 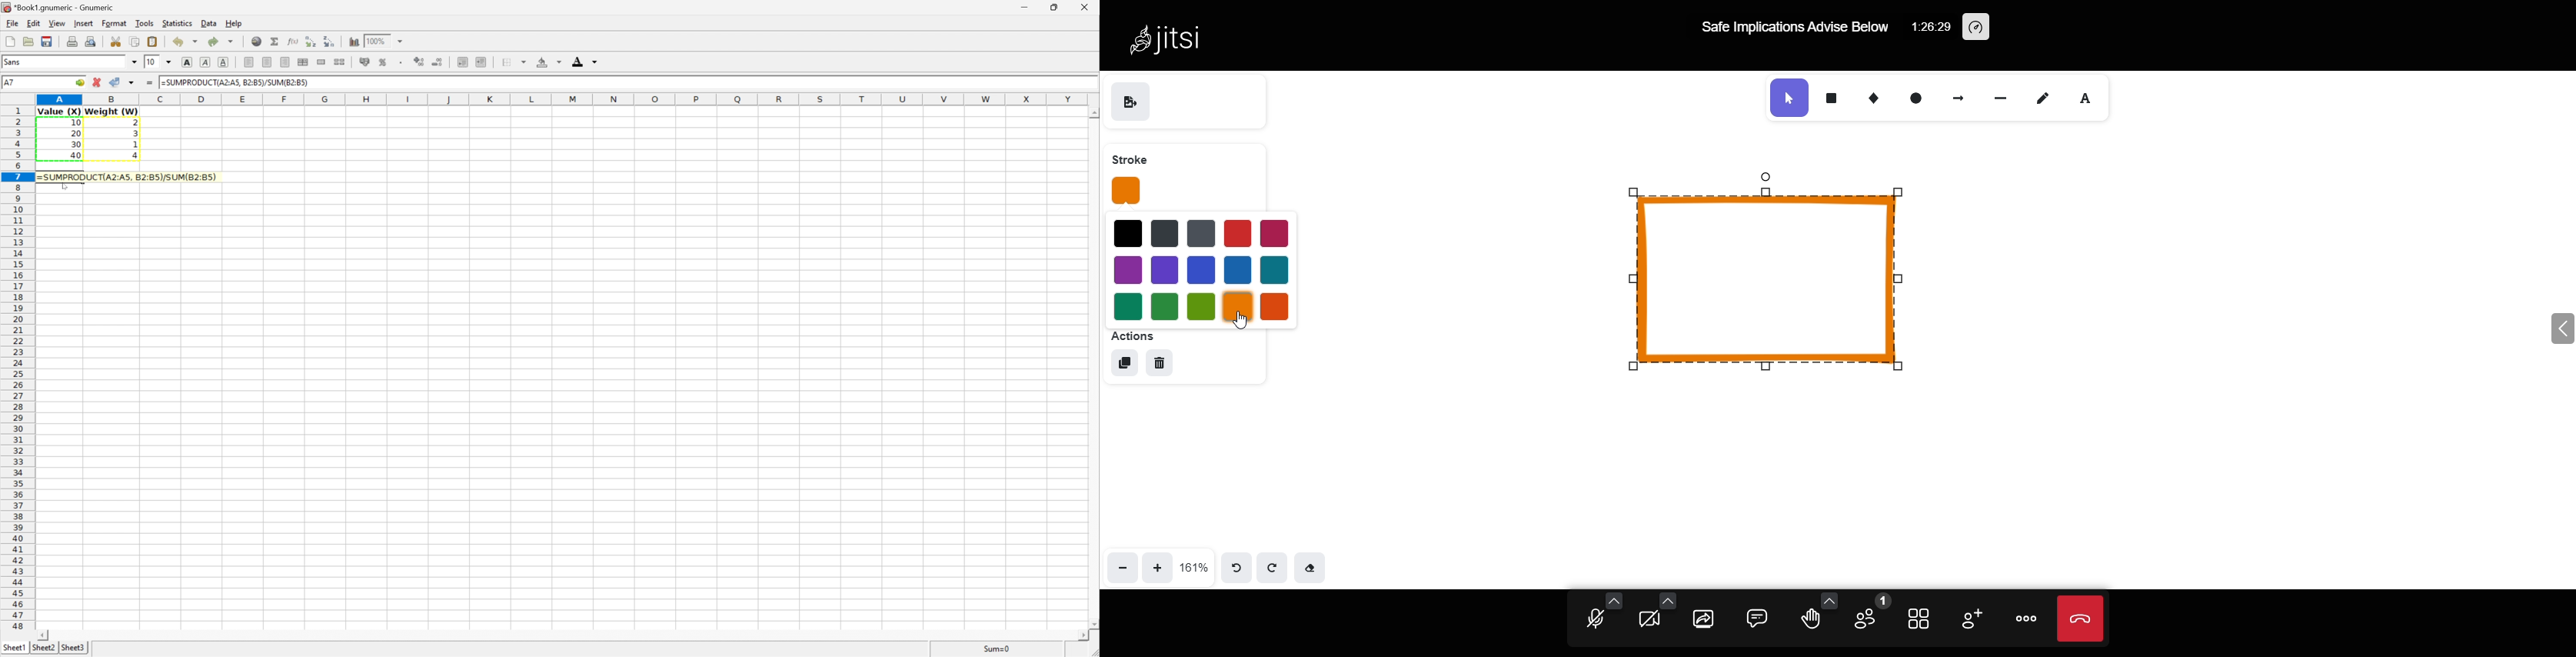 I want to click on Minimize, so click(x=1025, y=6).